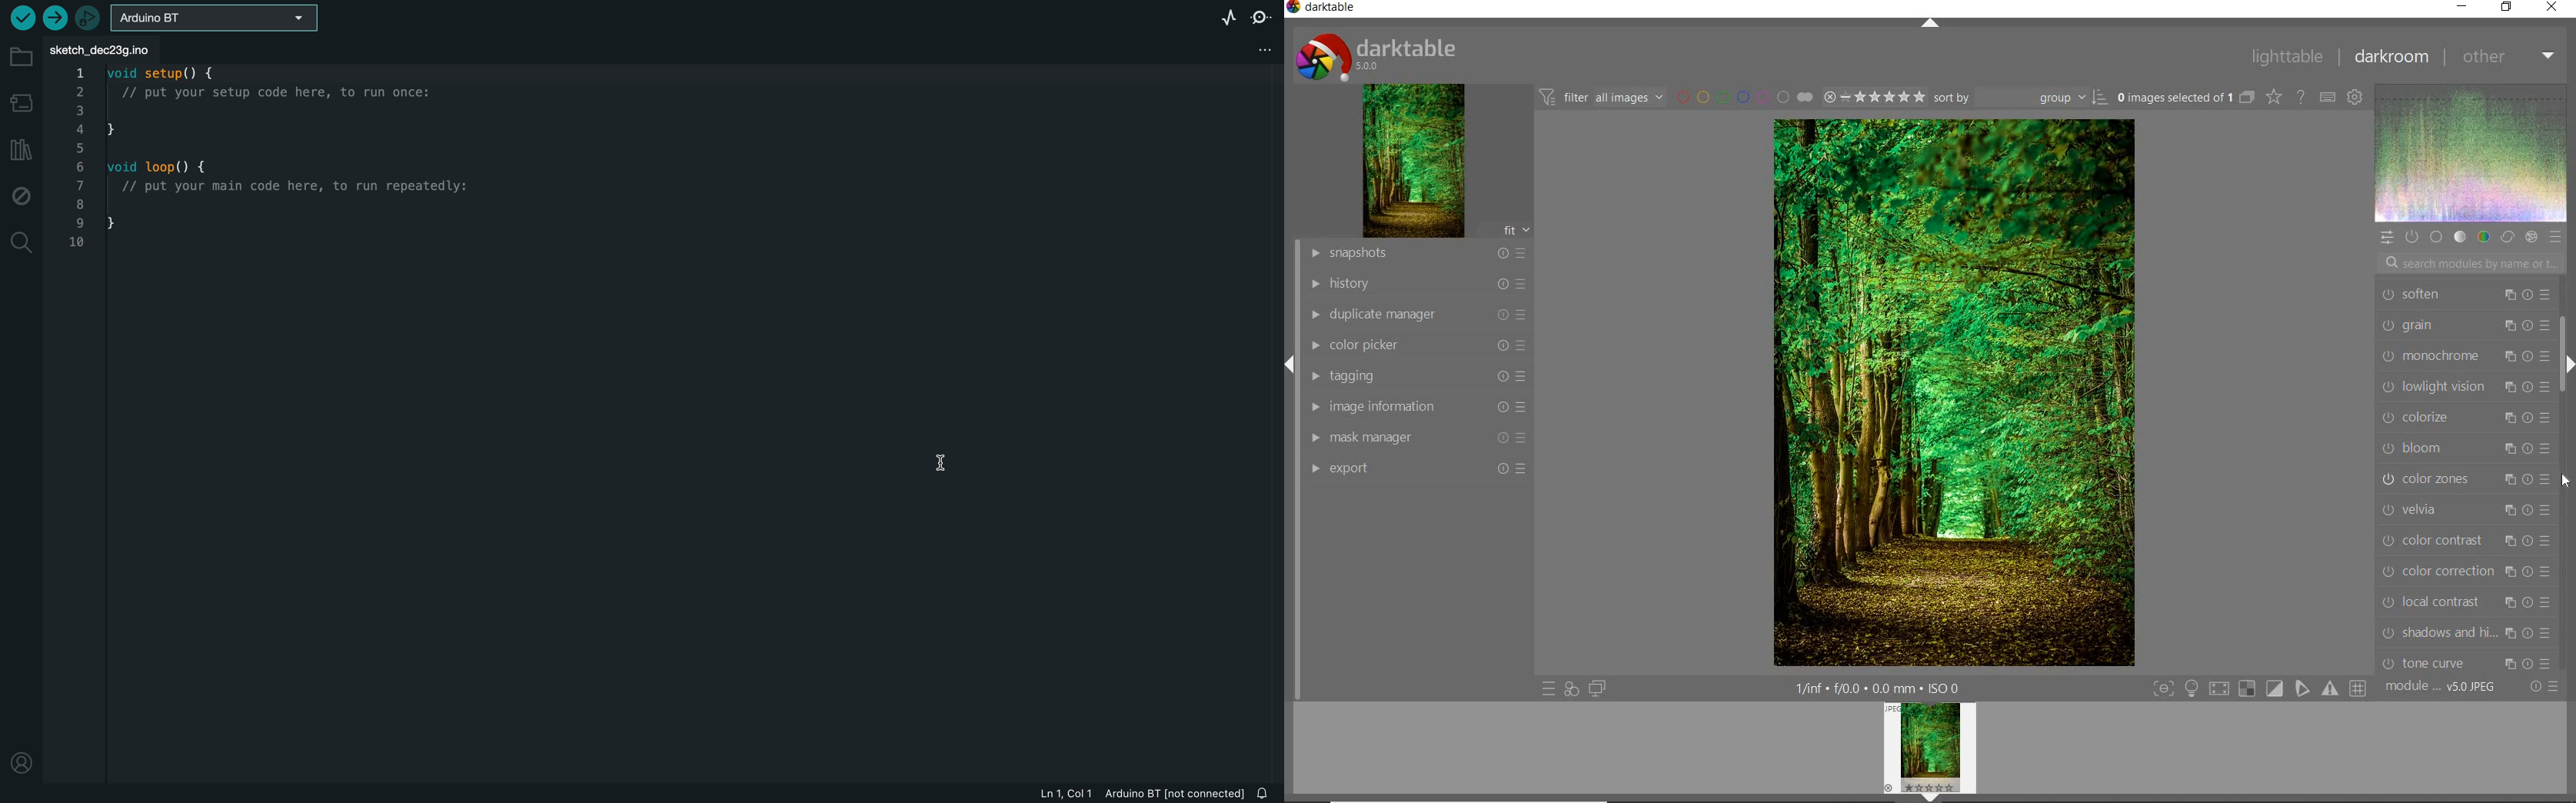 This screenshot has width=2576, height=812. Describe the element at coordinates (2275, 97) in the screenshot. I see `CHANGE TYPE OVERRELAY` at that location.